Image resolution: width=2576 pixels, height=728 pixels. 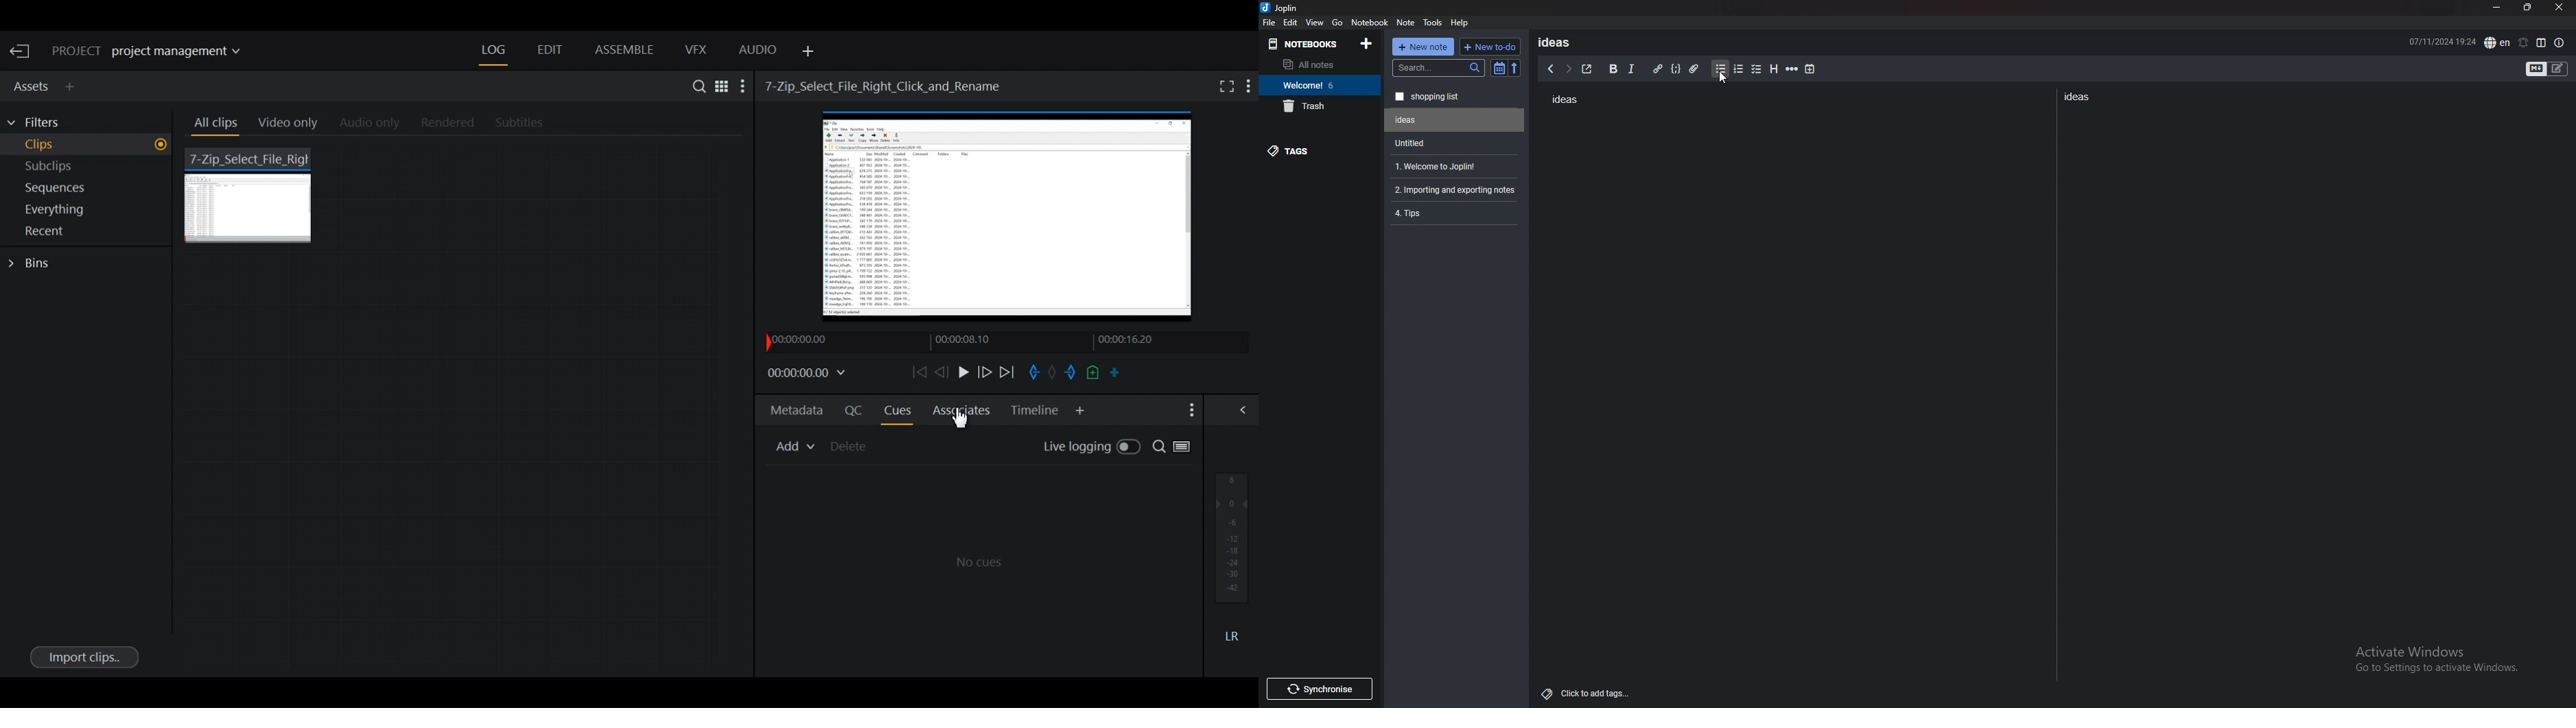 I want to click on trash, so click(x=1320, y=106).